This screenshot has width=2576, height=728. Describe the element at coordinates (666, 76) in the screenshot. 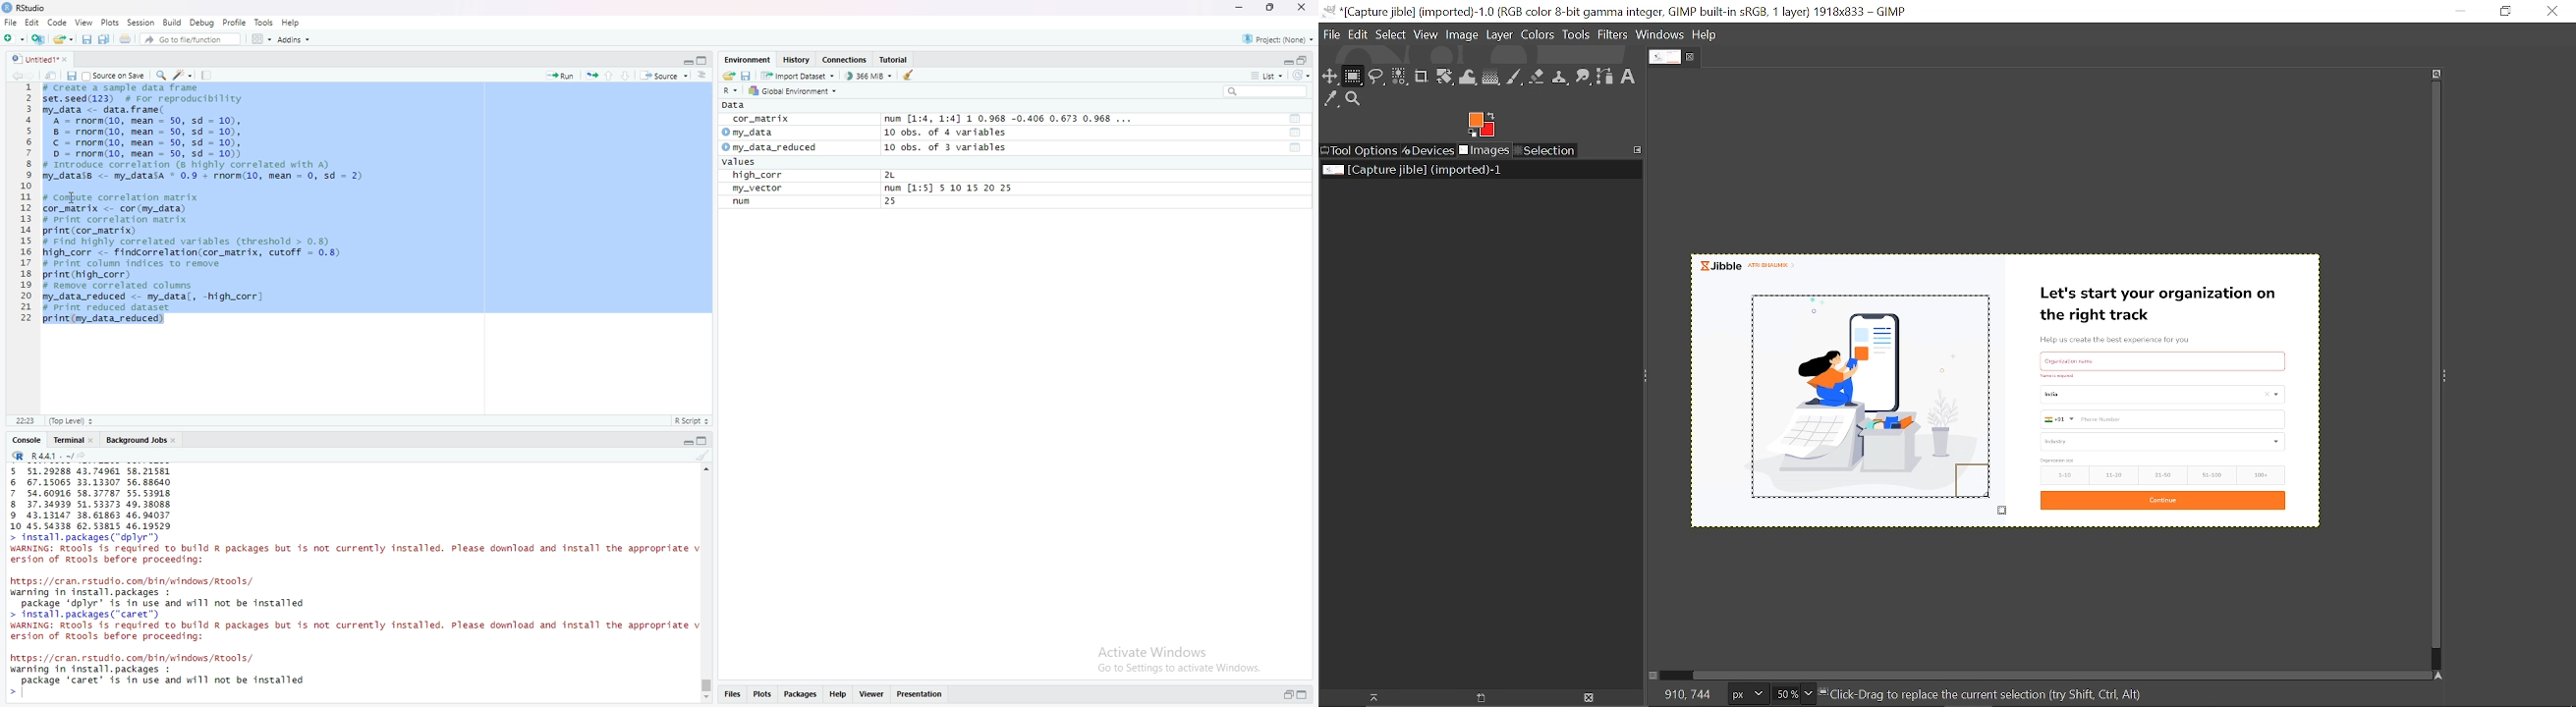

I see `Source` at that location.